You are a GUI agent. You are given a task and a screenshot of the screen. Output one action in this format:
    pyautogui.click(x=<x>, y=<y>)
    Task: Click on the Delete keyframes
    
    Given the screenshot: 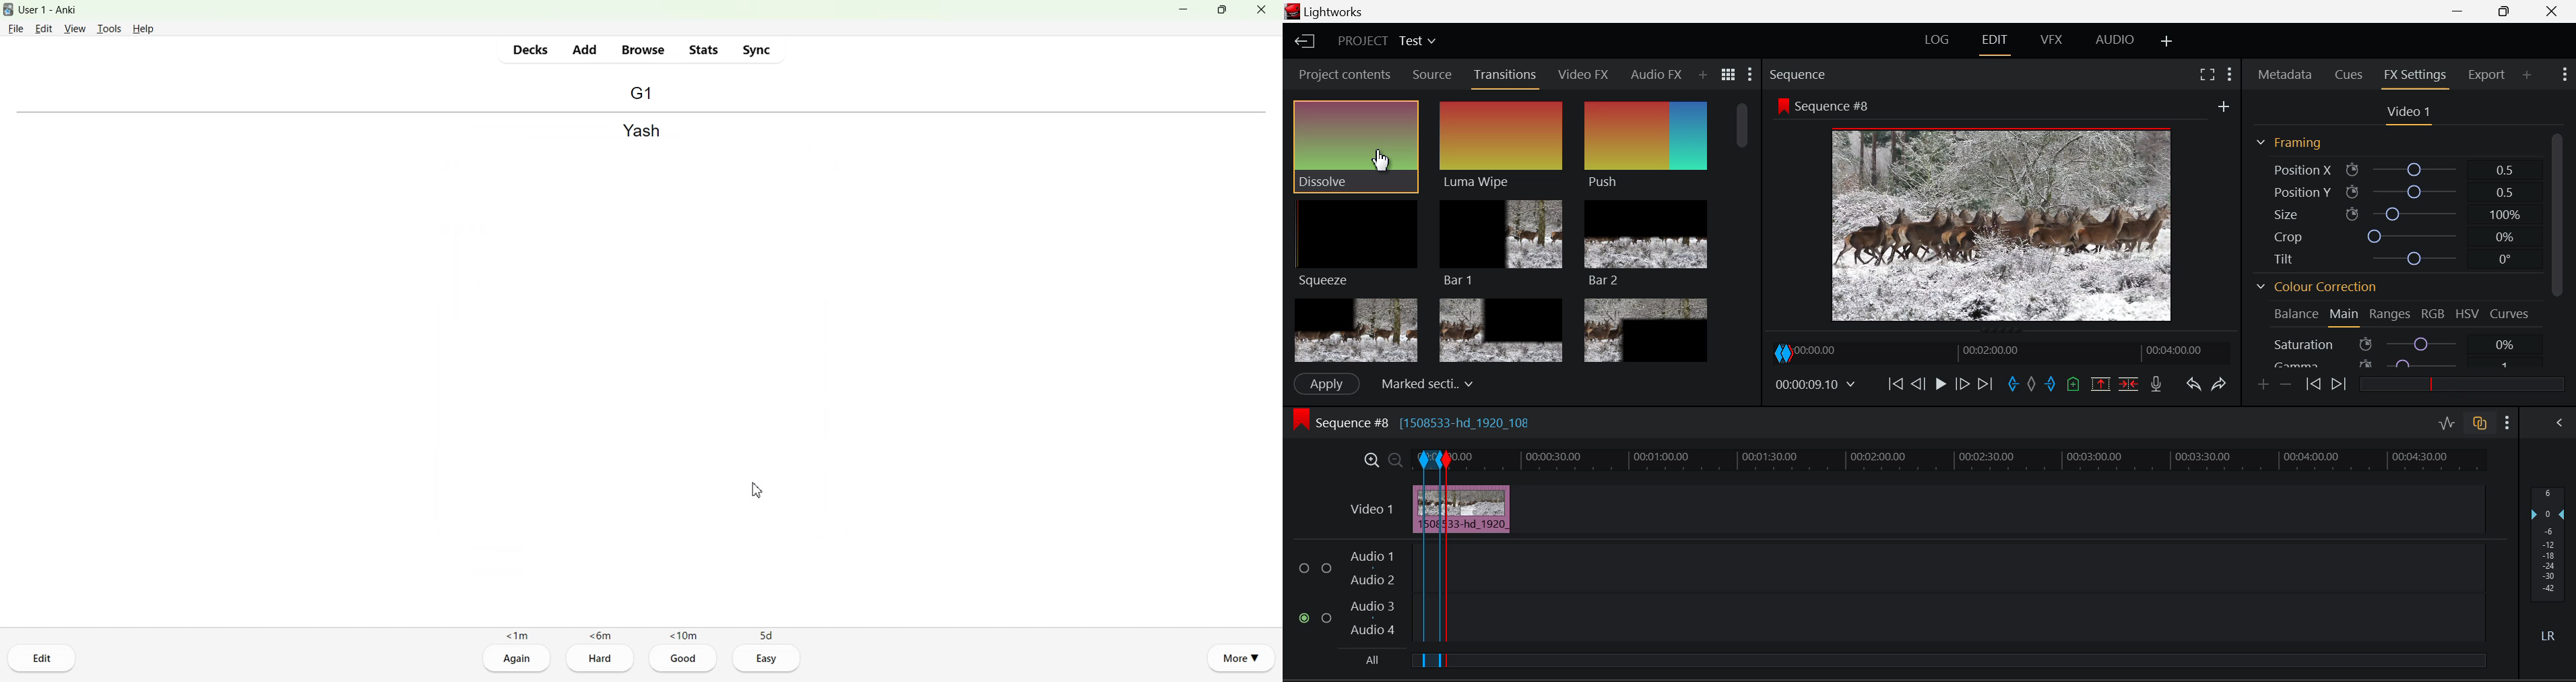 What is the action you would take?
    pyautogui.click(x=2285, y=383)
    